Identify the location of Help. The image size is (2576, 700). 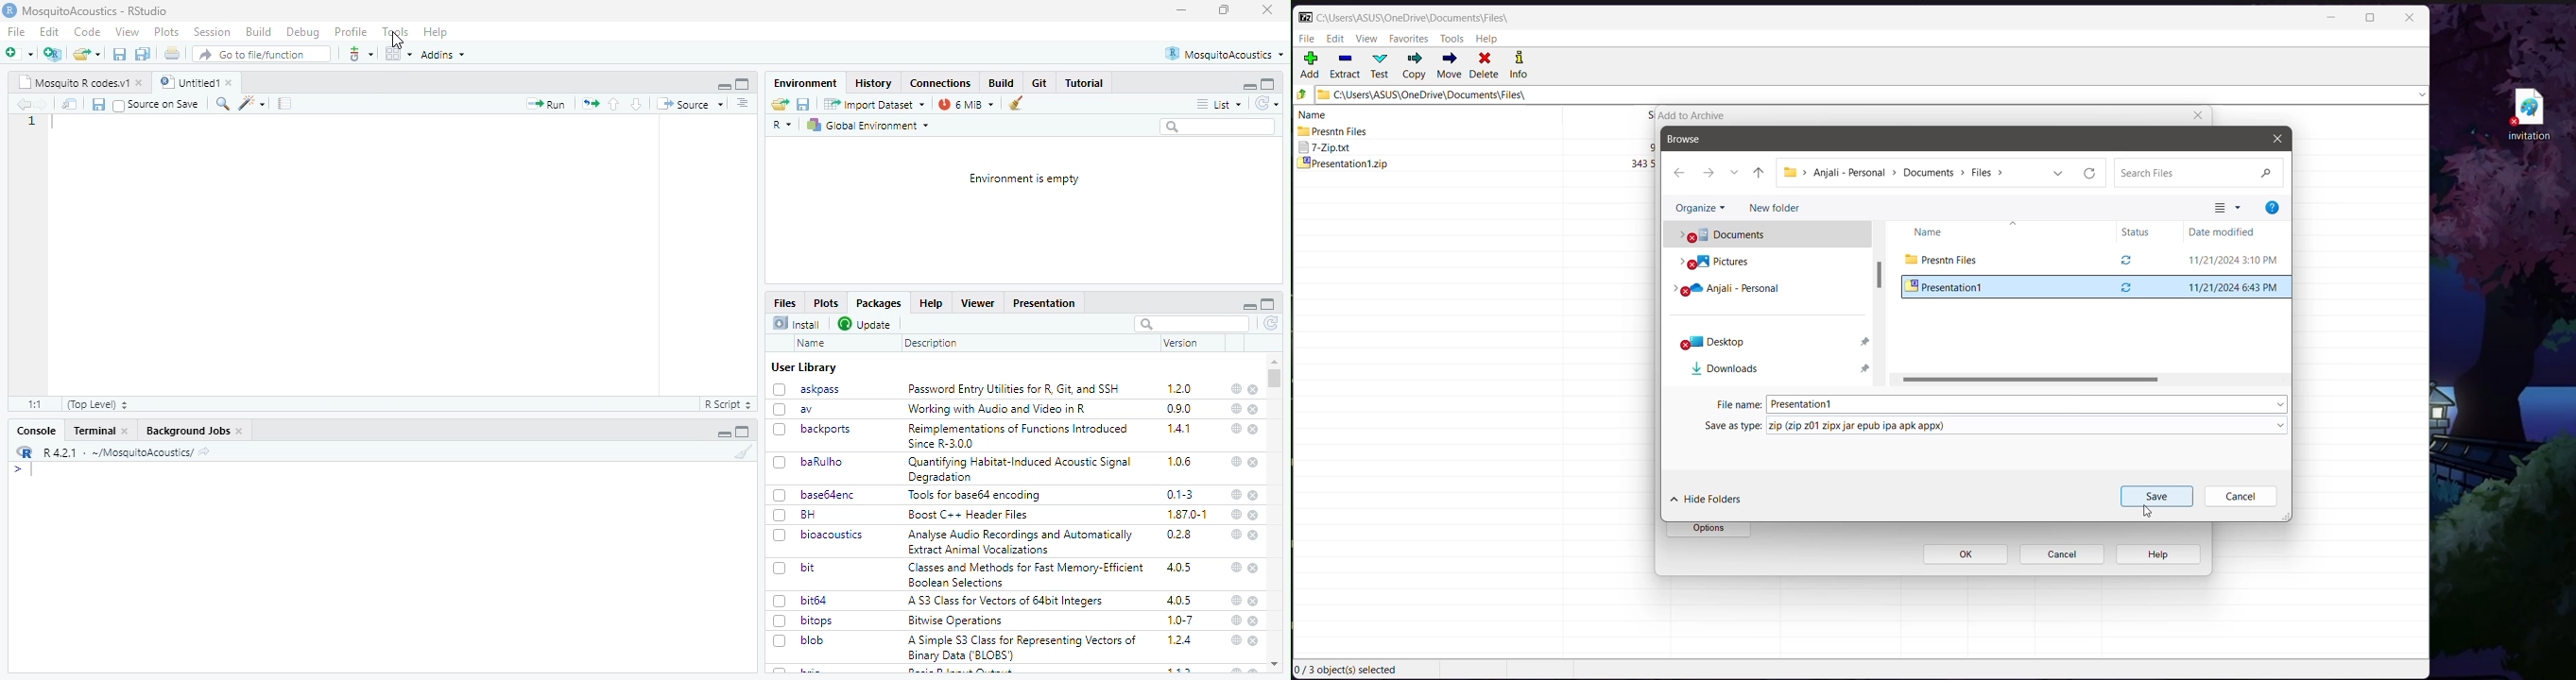
(931, 303).